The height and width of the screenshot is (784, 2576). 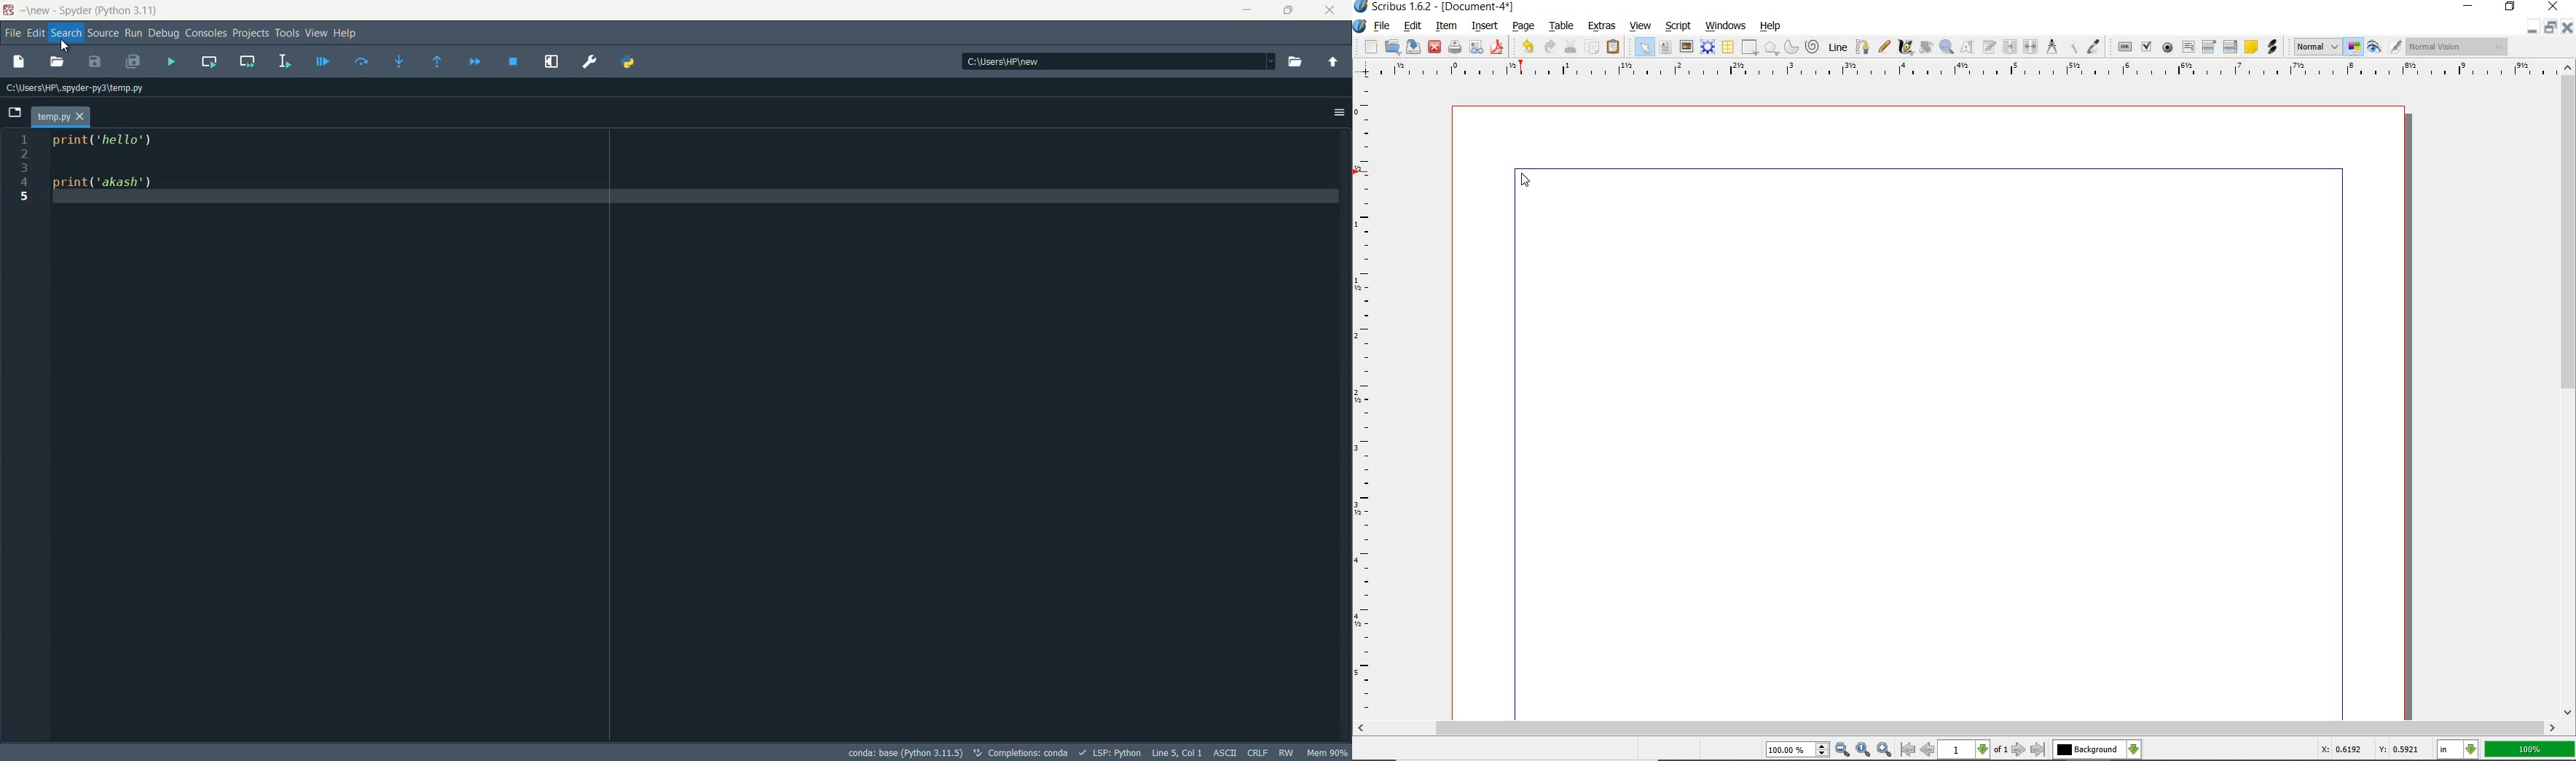 What do you see at coordinates (132, 63) in the screenshot?
I see `save all files` at bounding box center [132, 63].